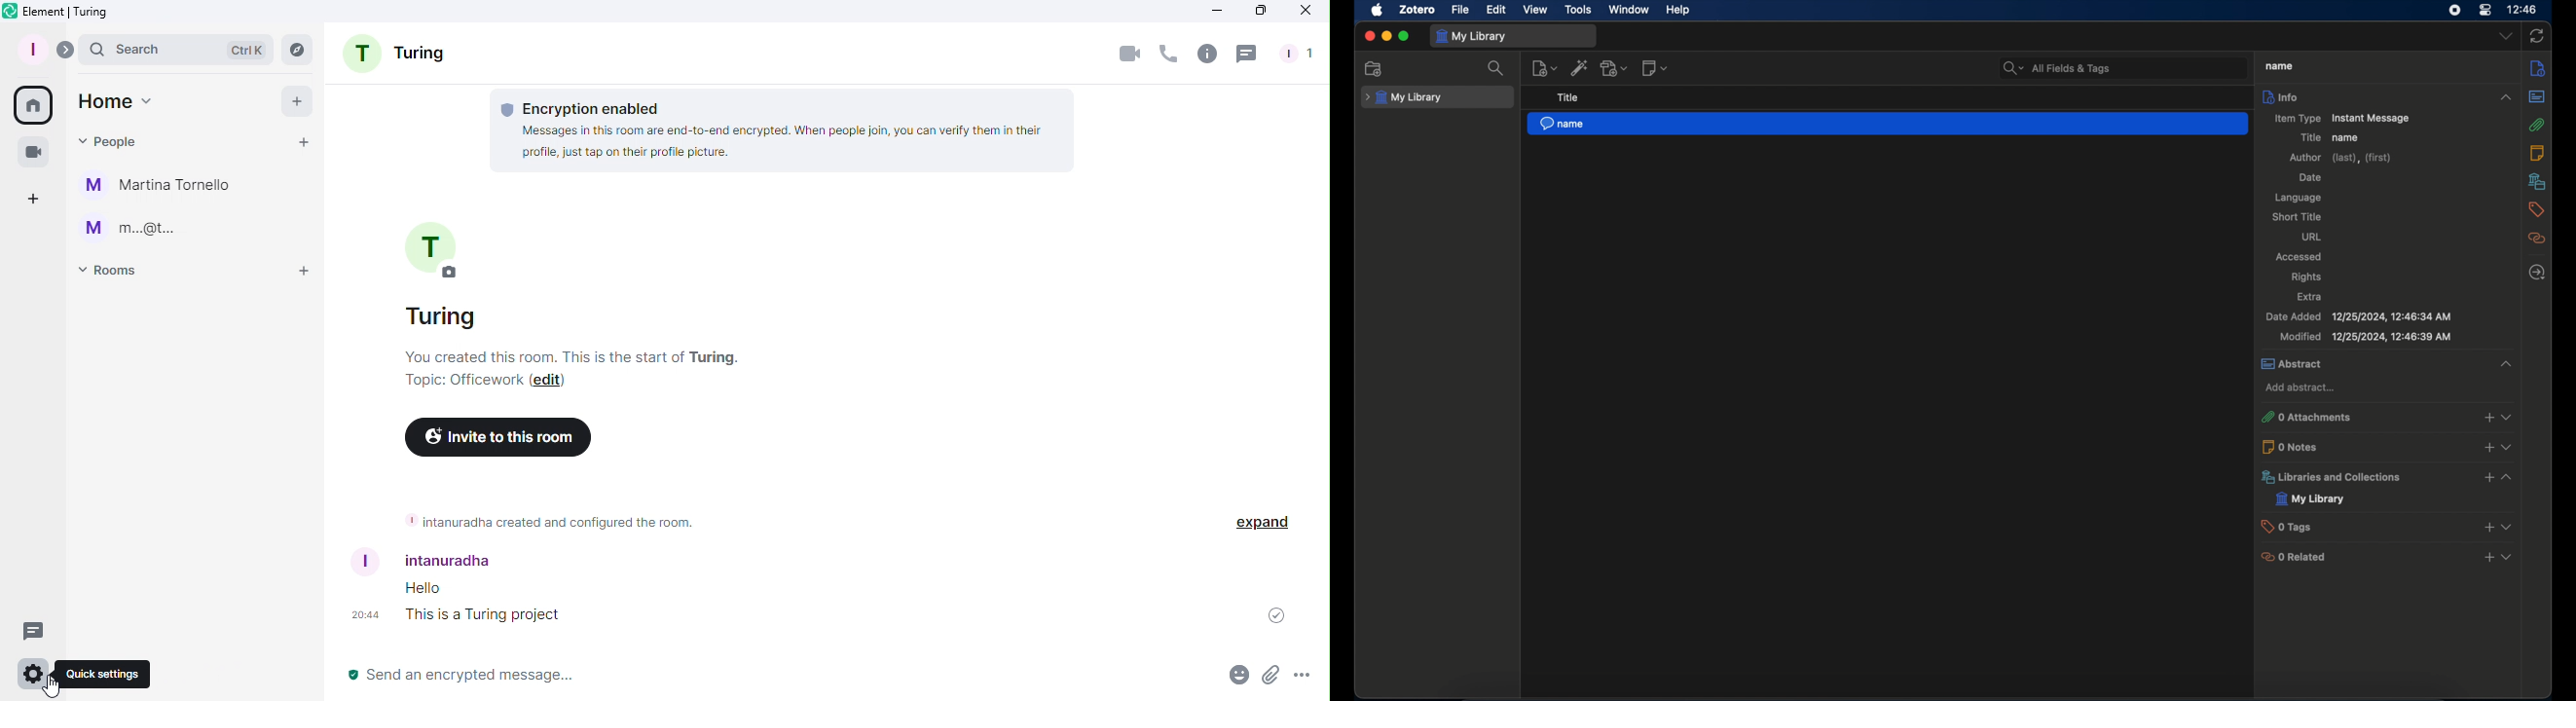  What do you see at coordinates (1386, 36) in the screenshot?
I see `minimize` at bounding box center [1386, 36].